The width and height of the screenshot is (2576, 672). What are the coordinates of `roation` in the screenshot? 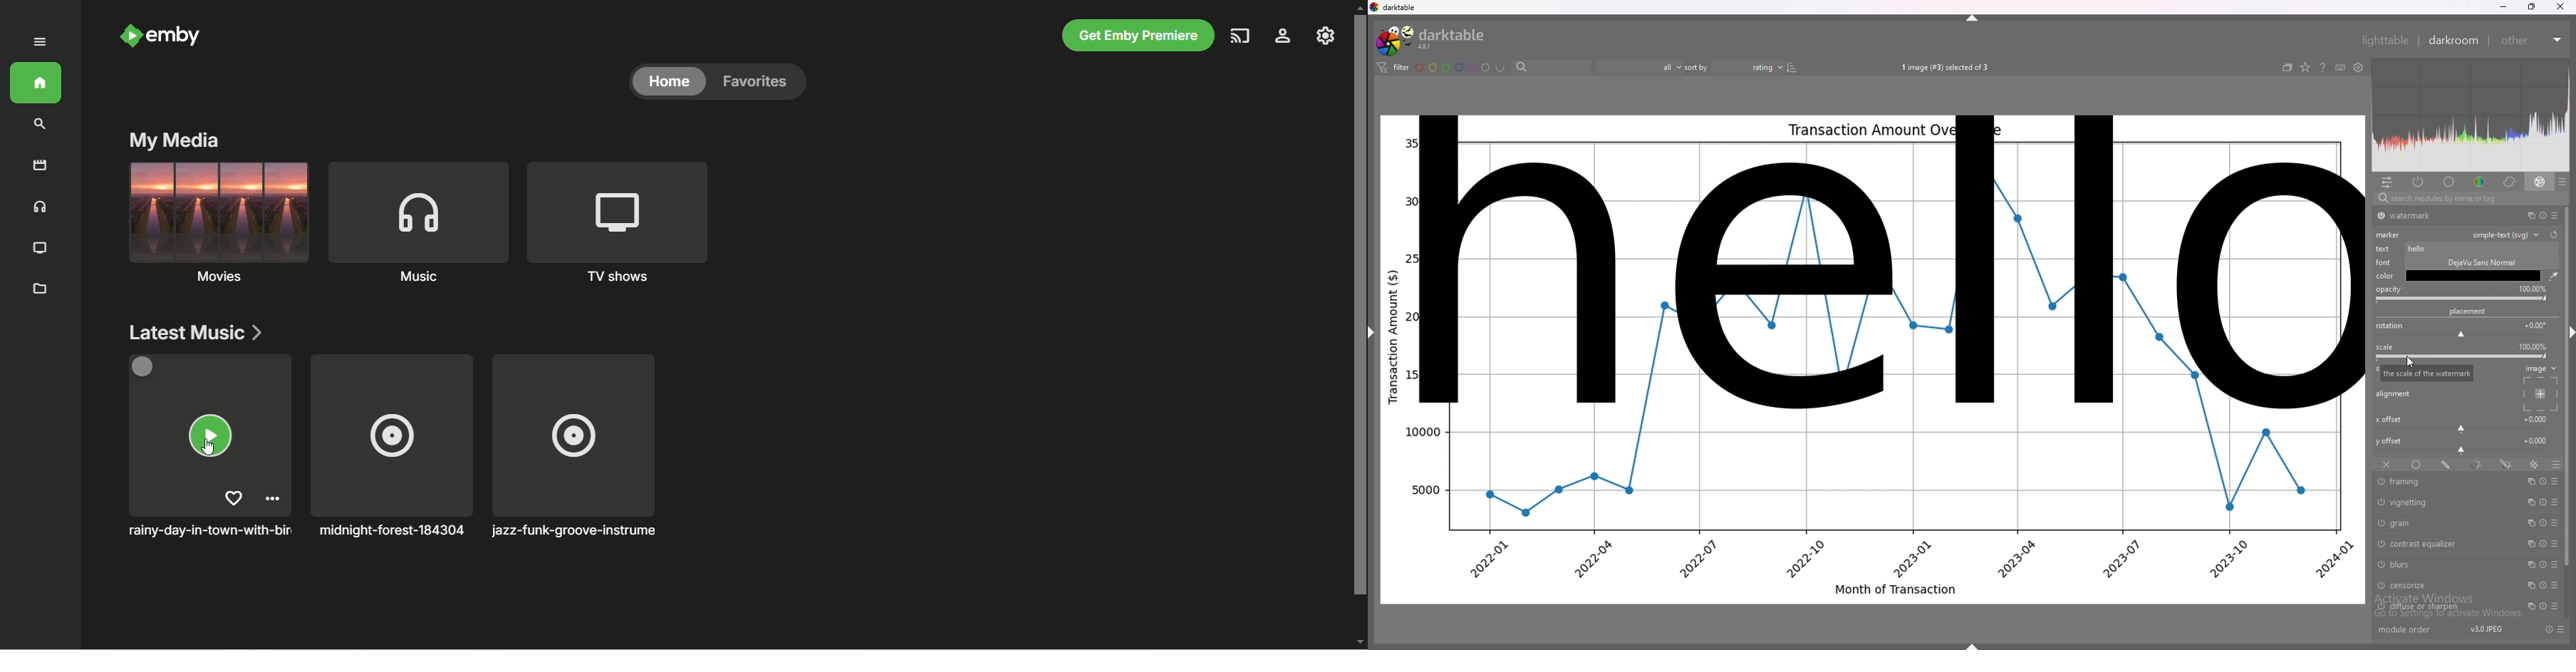 It's located at (2390, 326).